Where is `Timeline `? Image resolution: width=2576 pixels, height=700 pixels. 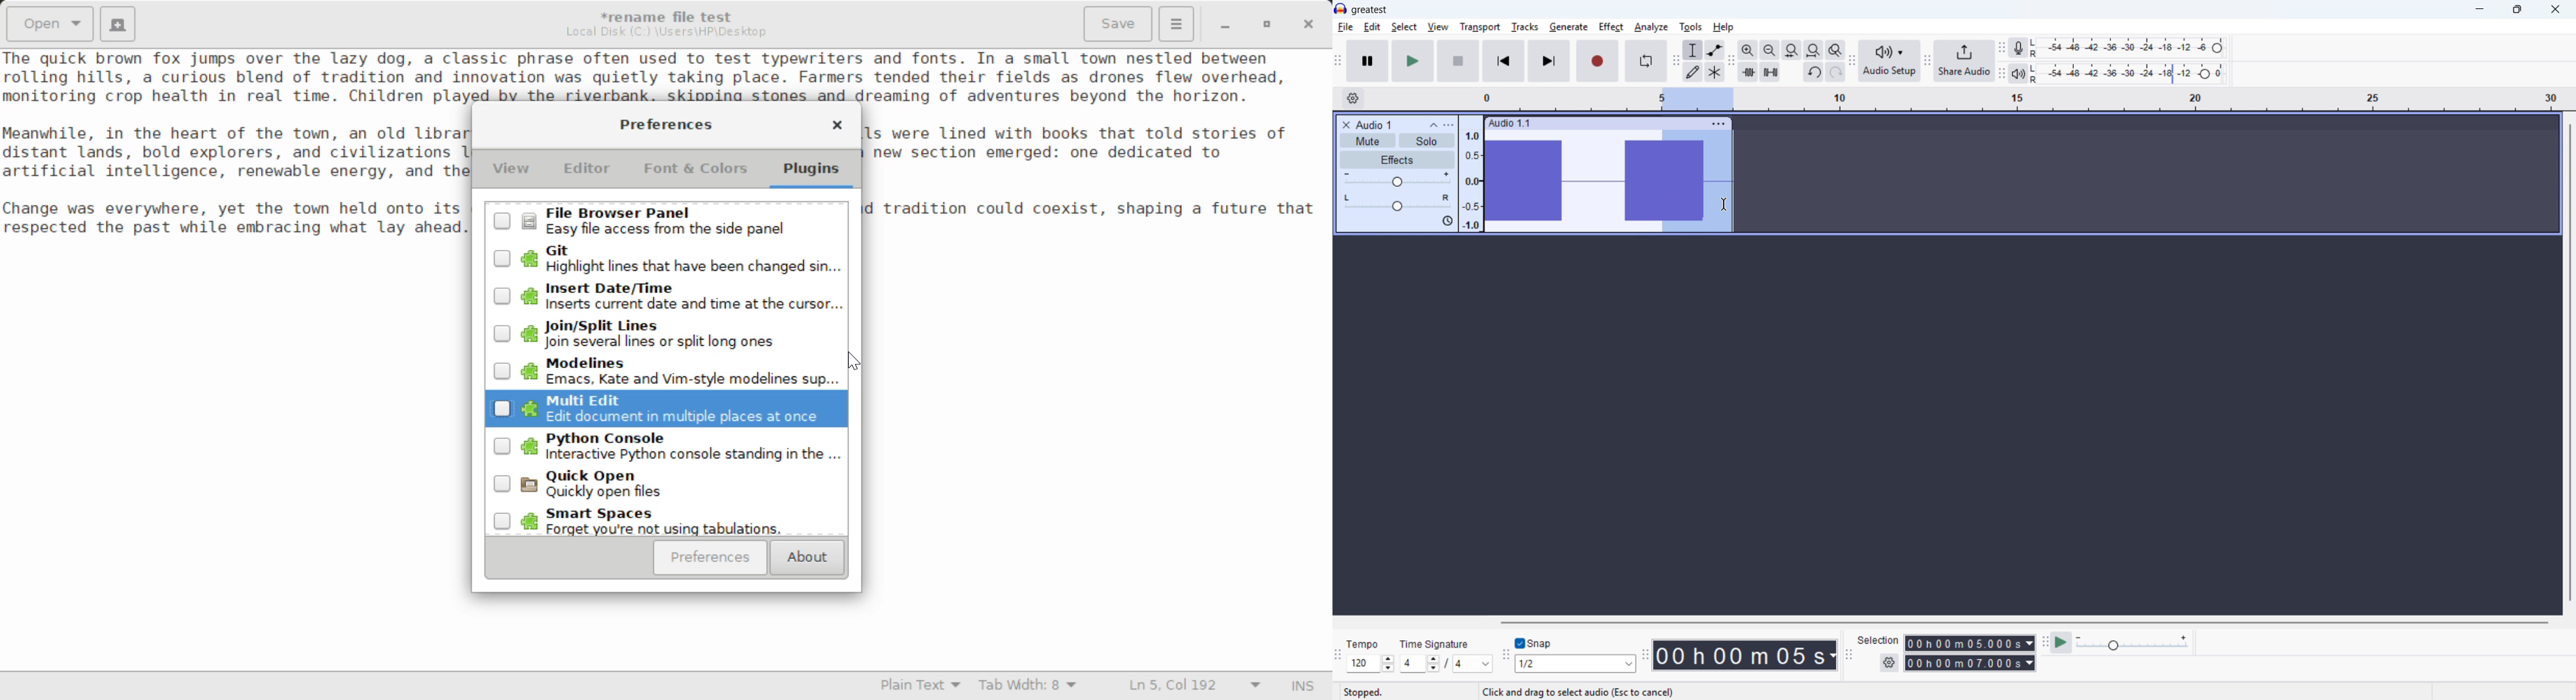 Timeline  is located at coordinates (2022, 100).